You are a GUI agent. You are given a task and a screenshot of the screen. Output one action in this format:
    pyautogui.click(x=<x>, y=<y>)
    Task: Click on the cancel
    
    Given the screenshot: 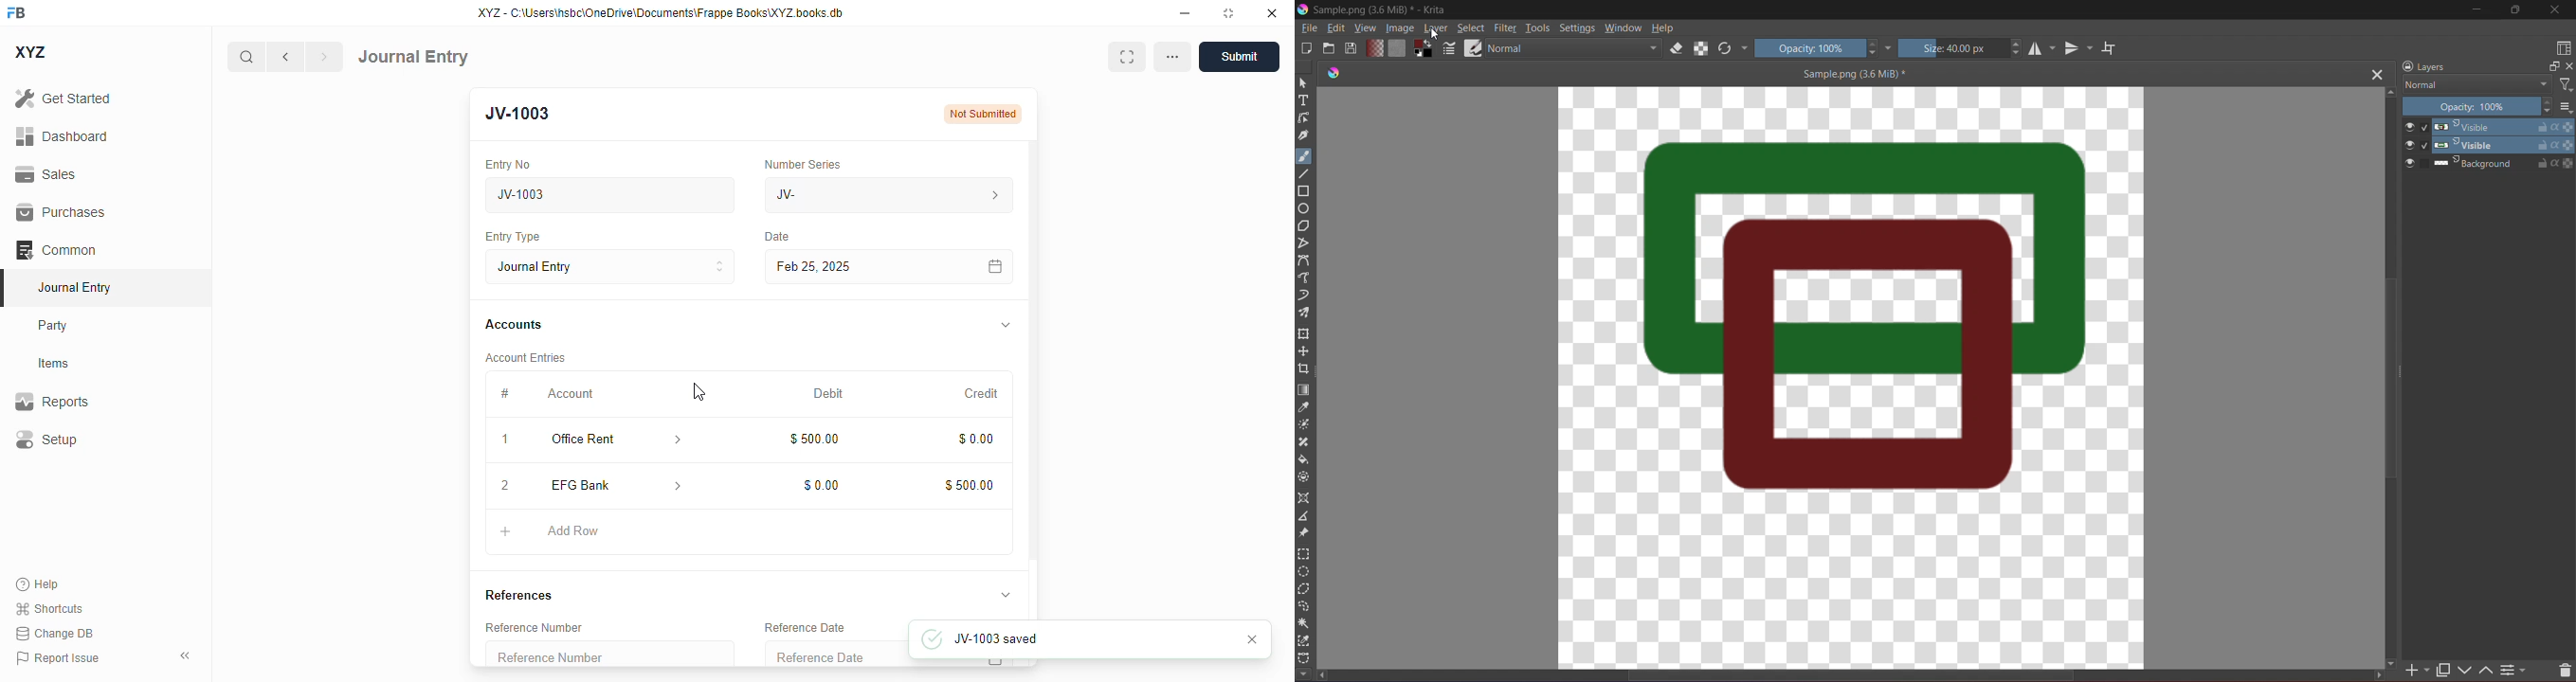 What is the action you would take?
    pyautogui.click(x=1252, y=640)
    